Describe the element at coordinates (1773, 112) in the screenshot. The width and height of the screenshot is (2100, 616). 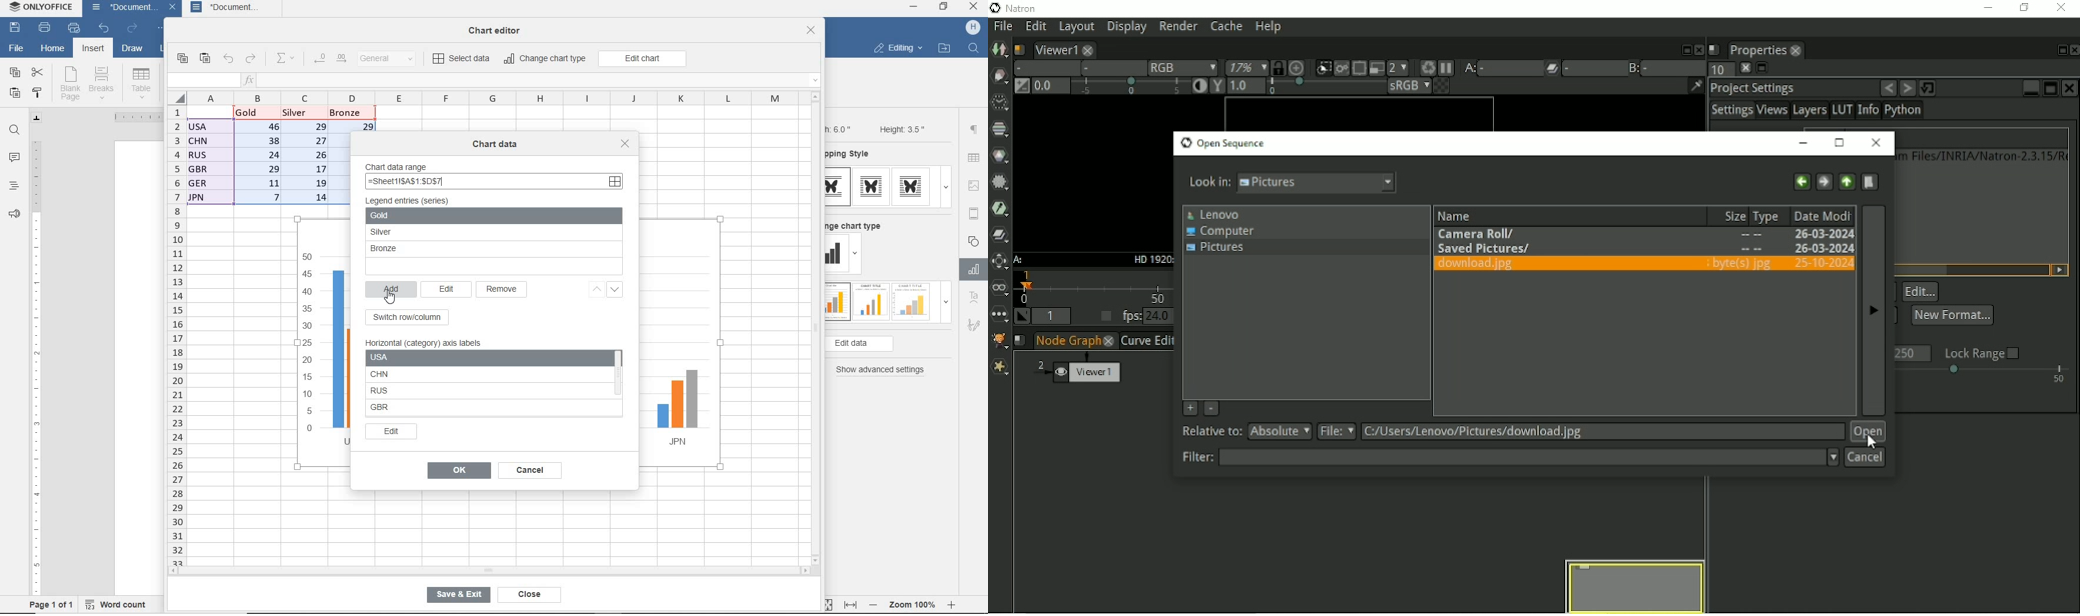
I see `Views` at that location.